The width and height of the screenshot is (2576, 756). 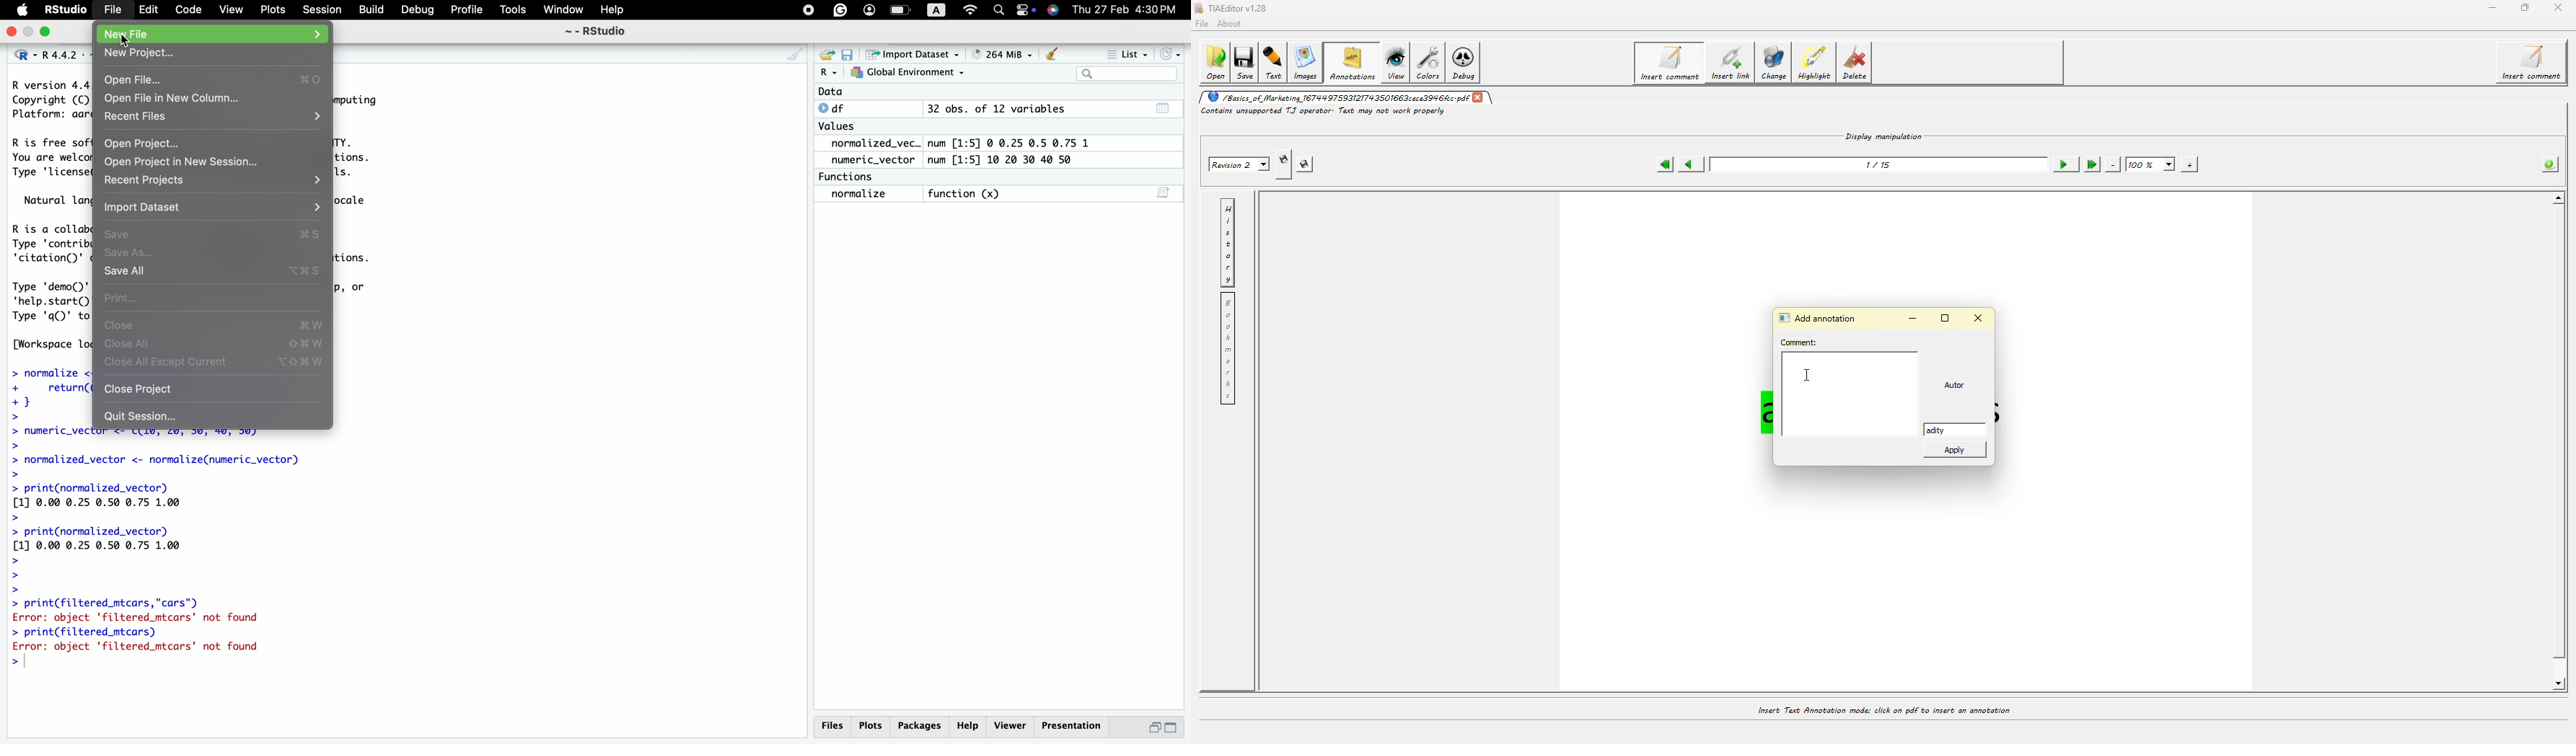 I want to click on recent projects, so click(x=213, y=184).